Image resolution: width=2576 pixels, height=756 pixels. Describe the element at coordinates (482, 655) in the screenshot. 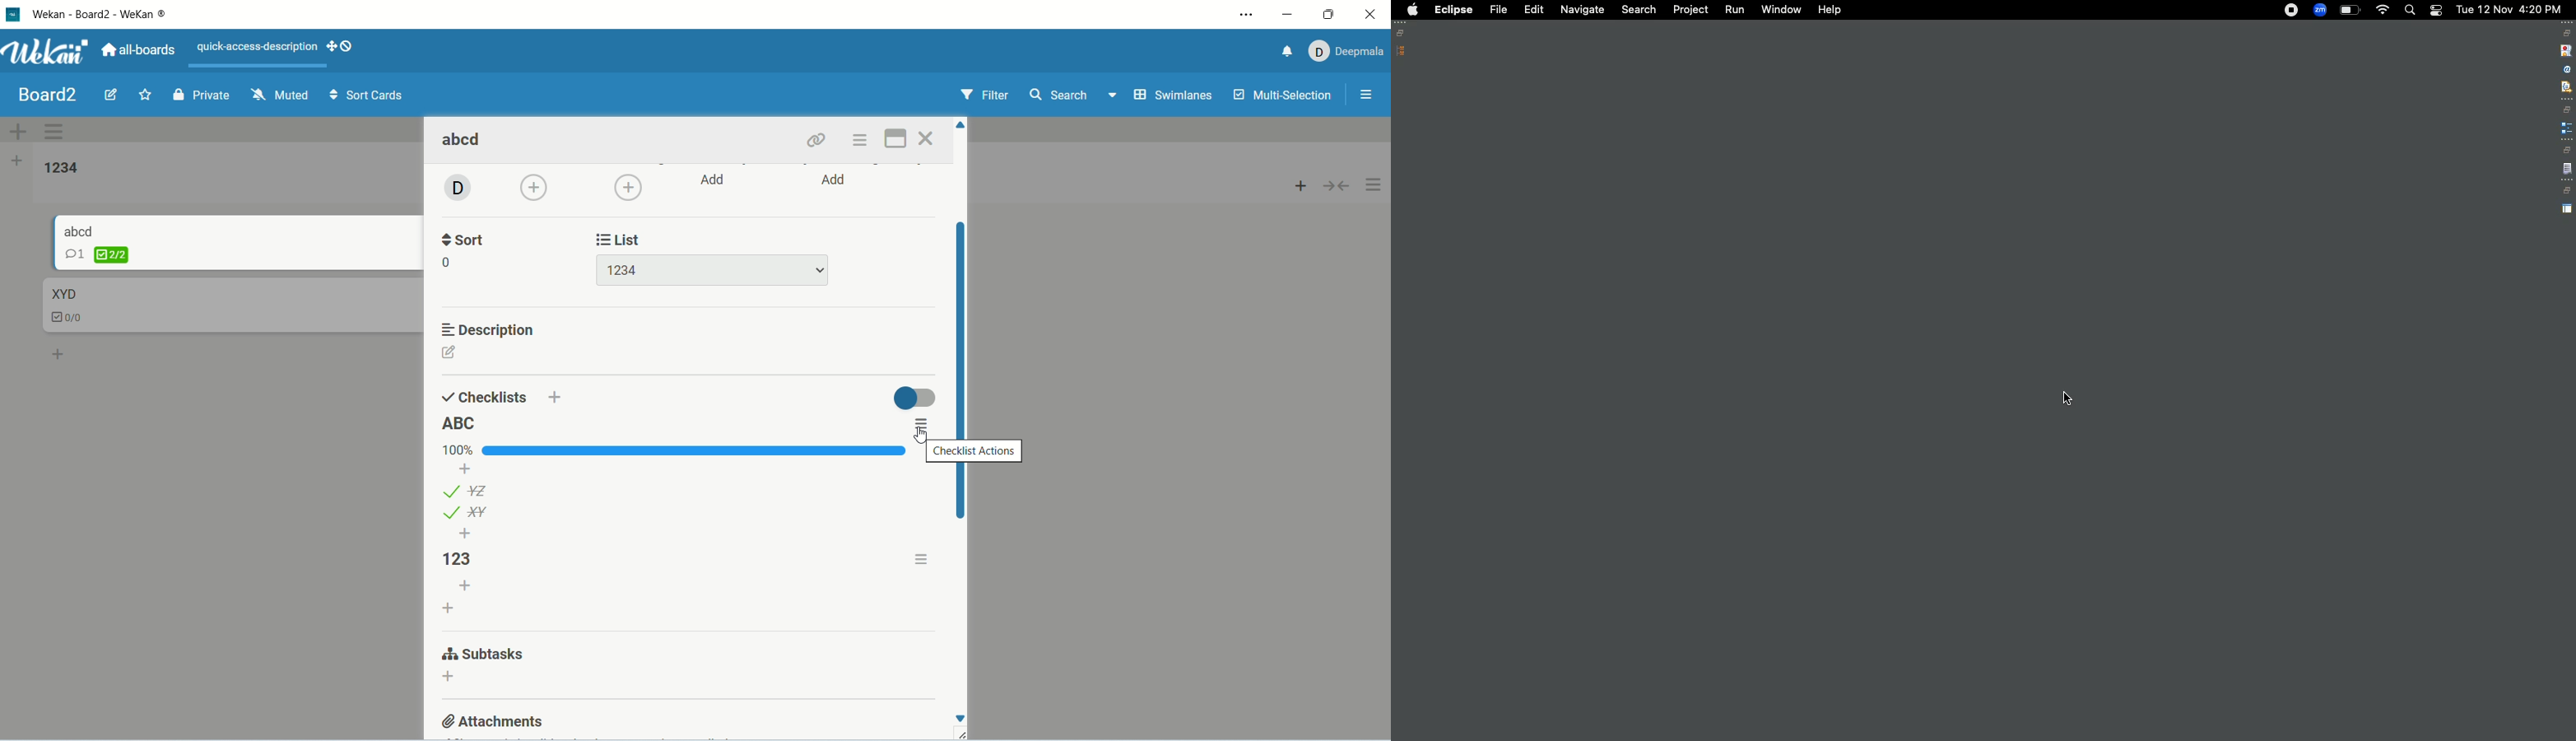

I see `subtasks` at that location.